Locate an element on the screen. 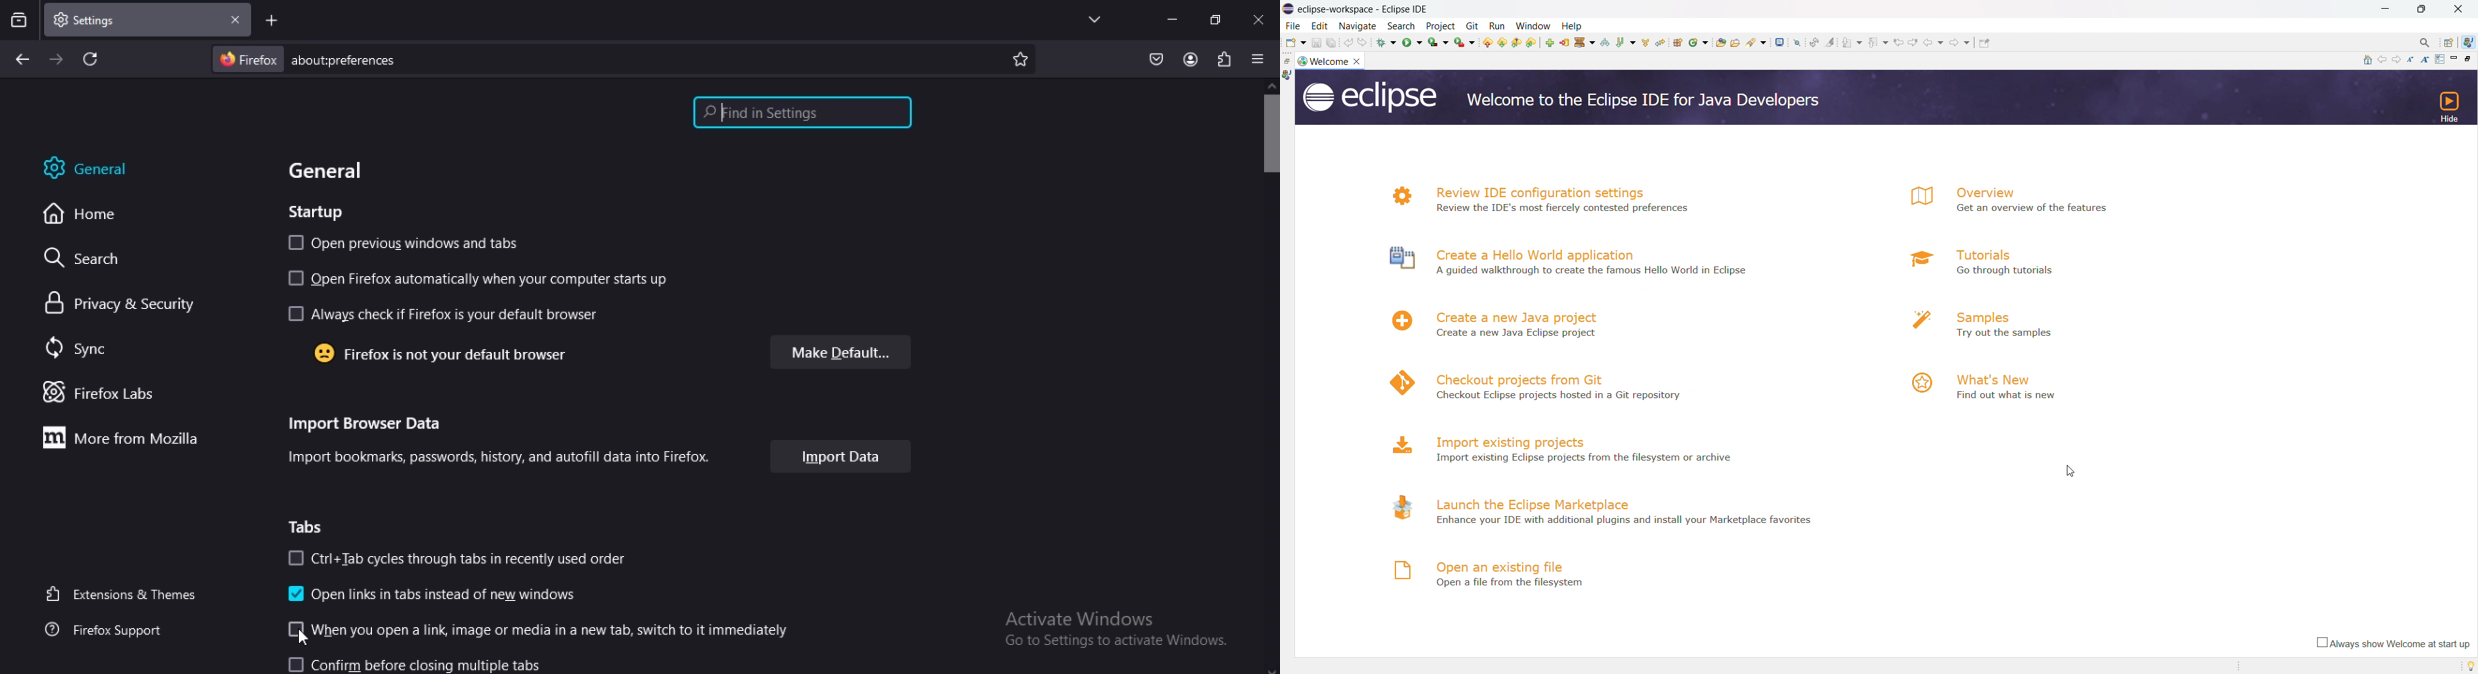  rebase current branch on top of selected branch is located at coordinates (1625, 42).